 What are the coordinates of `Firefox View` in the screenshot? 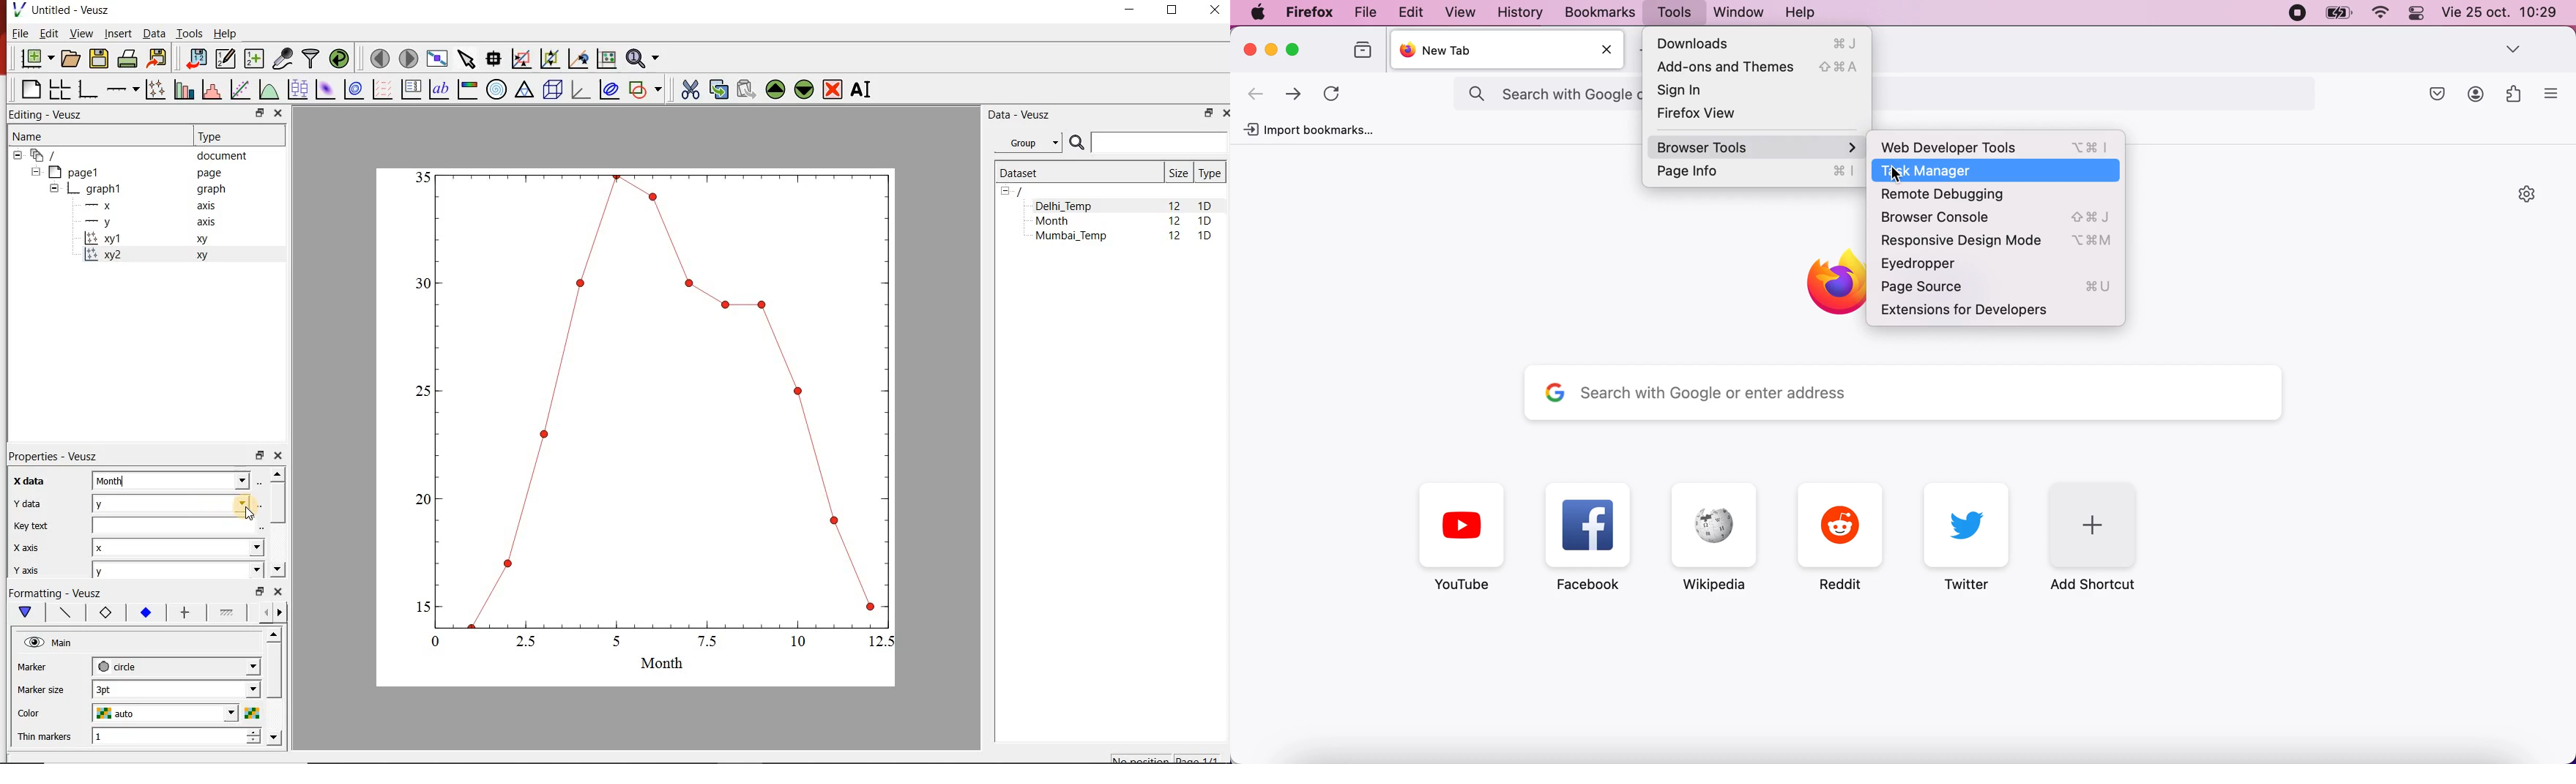 It's located at (1759, 115).